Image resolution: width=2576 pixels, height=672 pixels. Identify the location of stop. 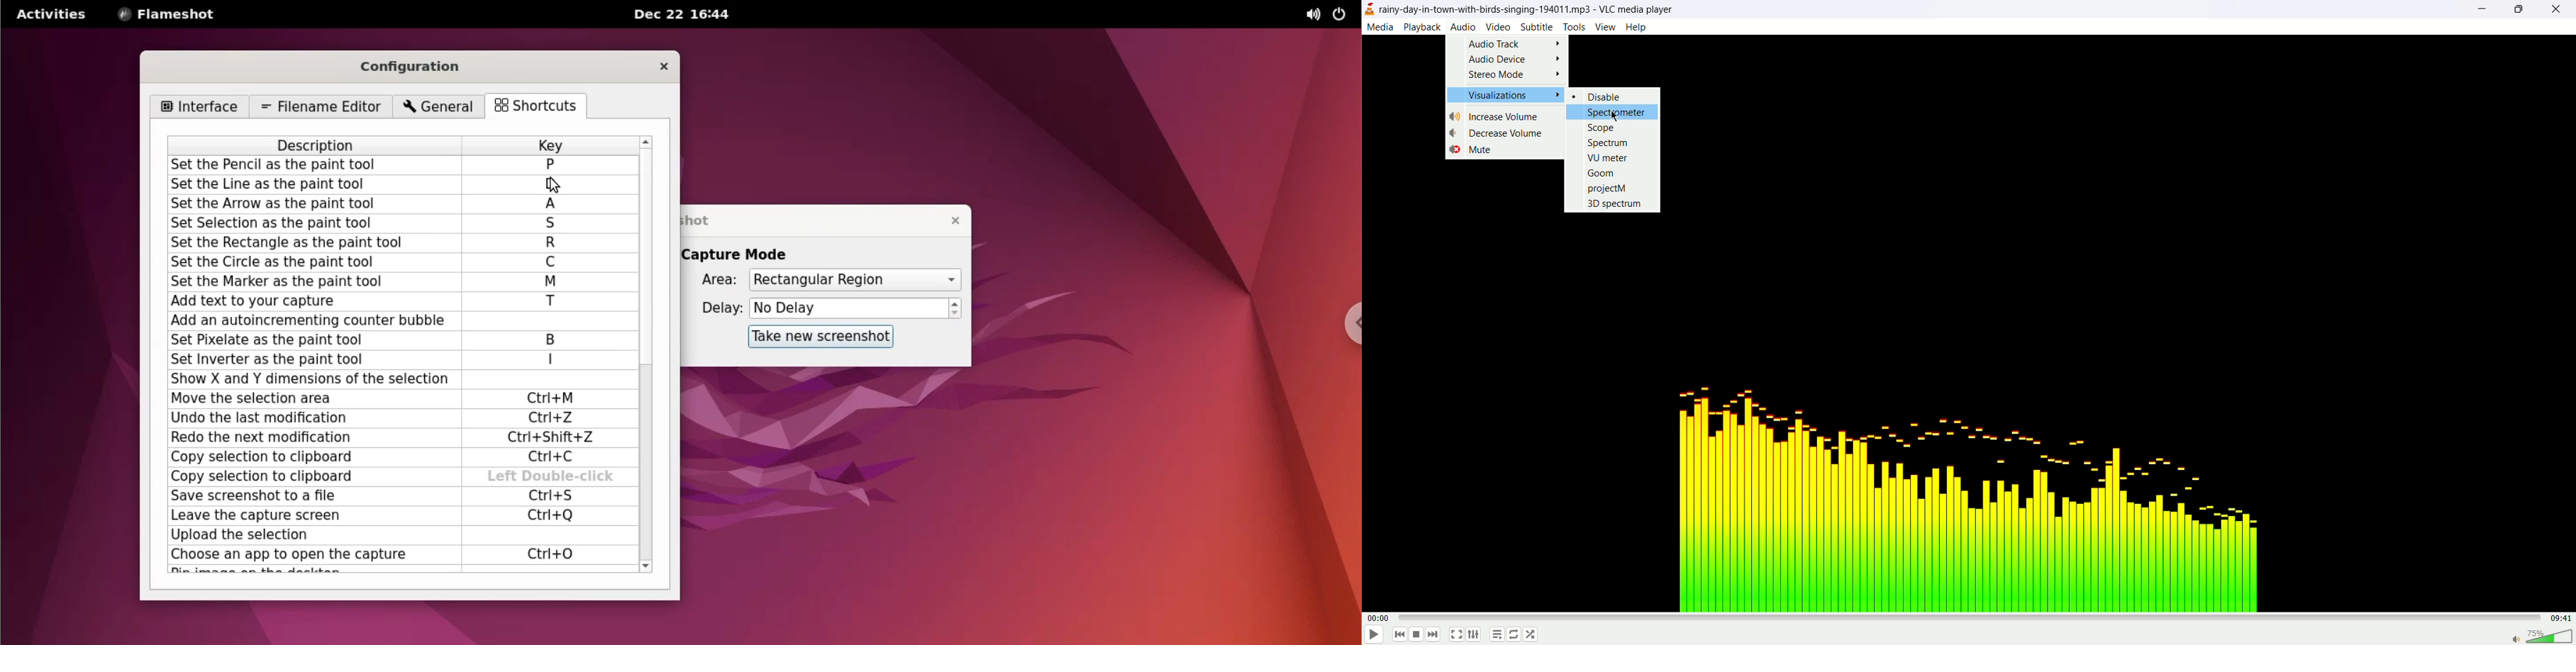
(1416, 635).